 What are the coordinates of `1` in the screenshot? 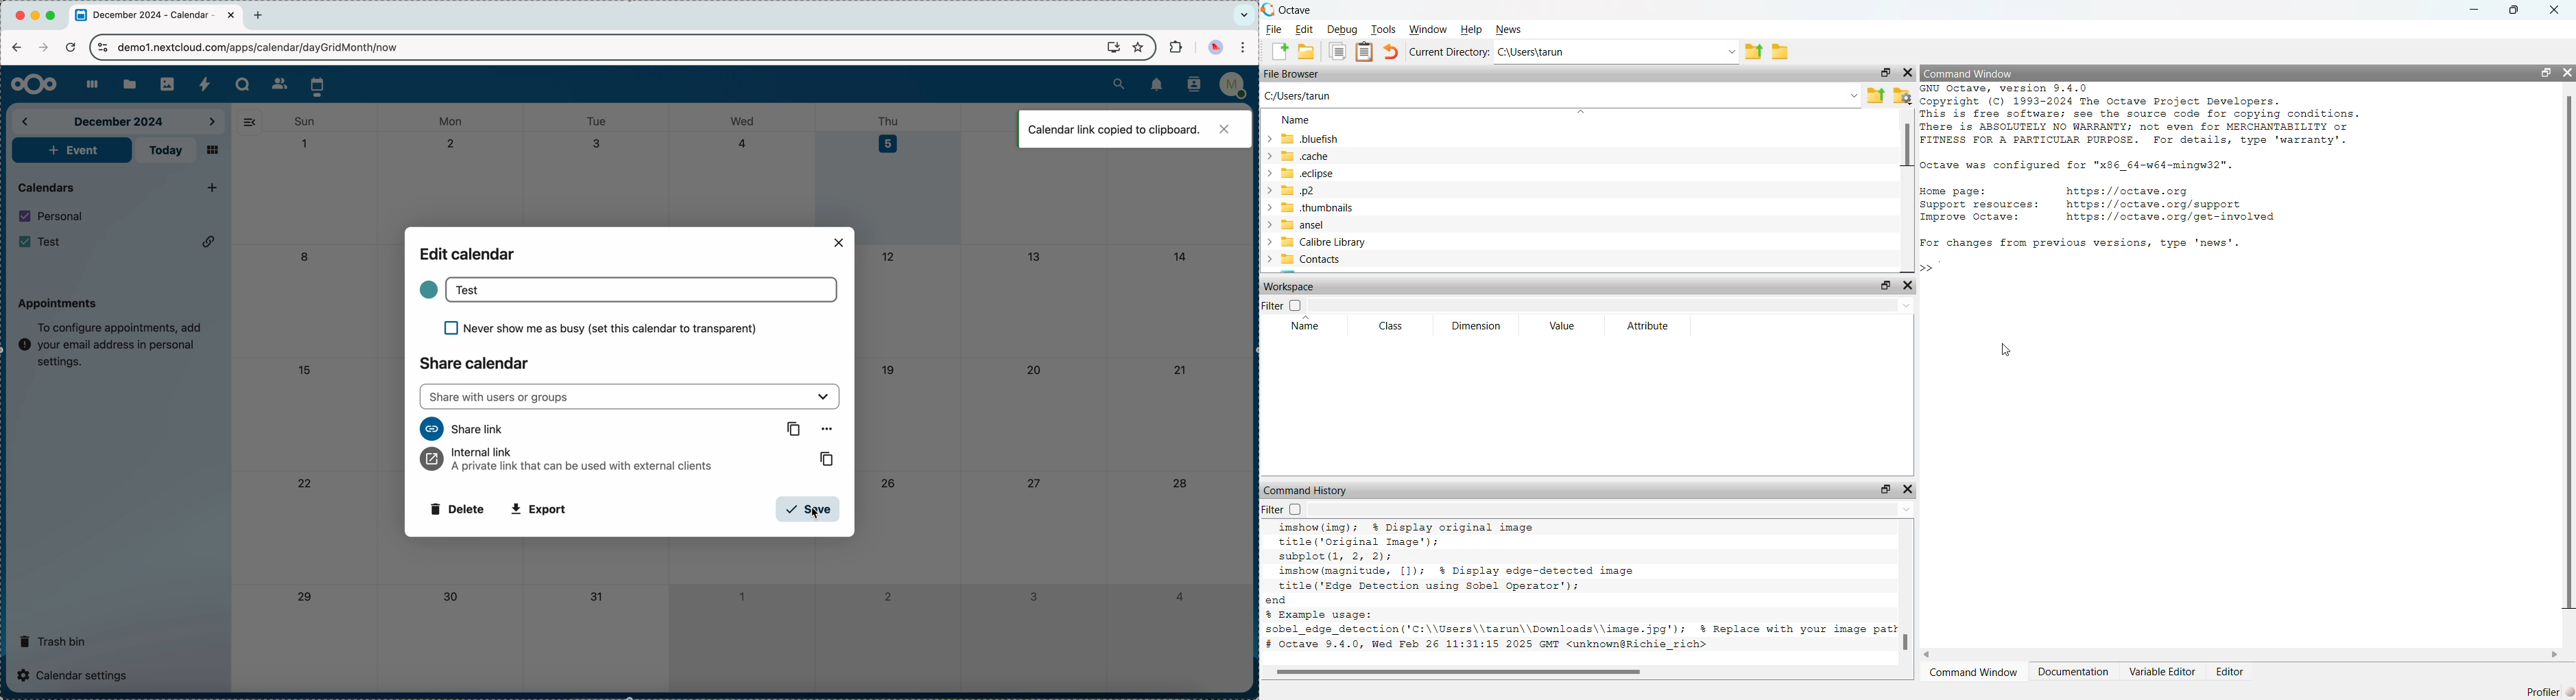 It's located at (742, 594).